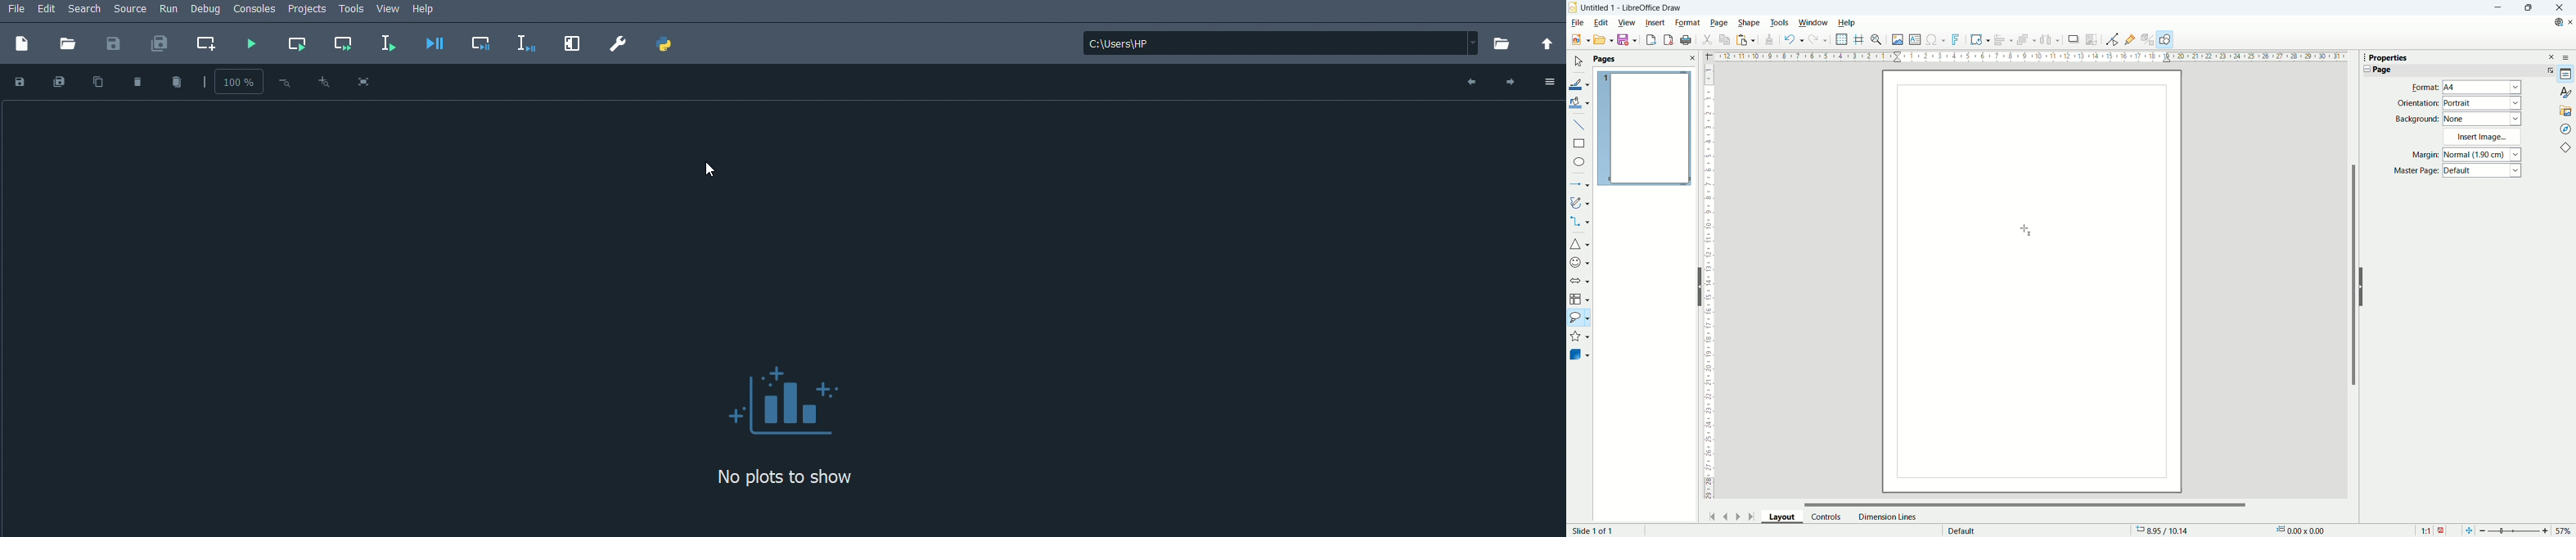 This screenshot has height=560, width=2576. I want to click on ellipse, so click(1580, 163).